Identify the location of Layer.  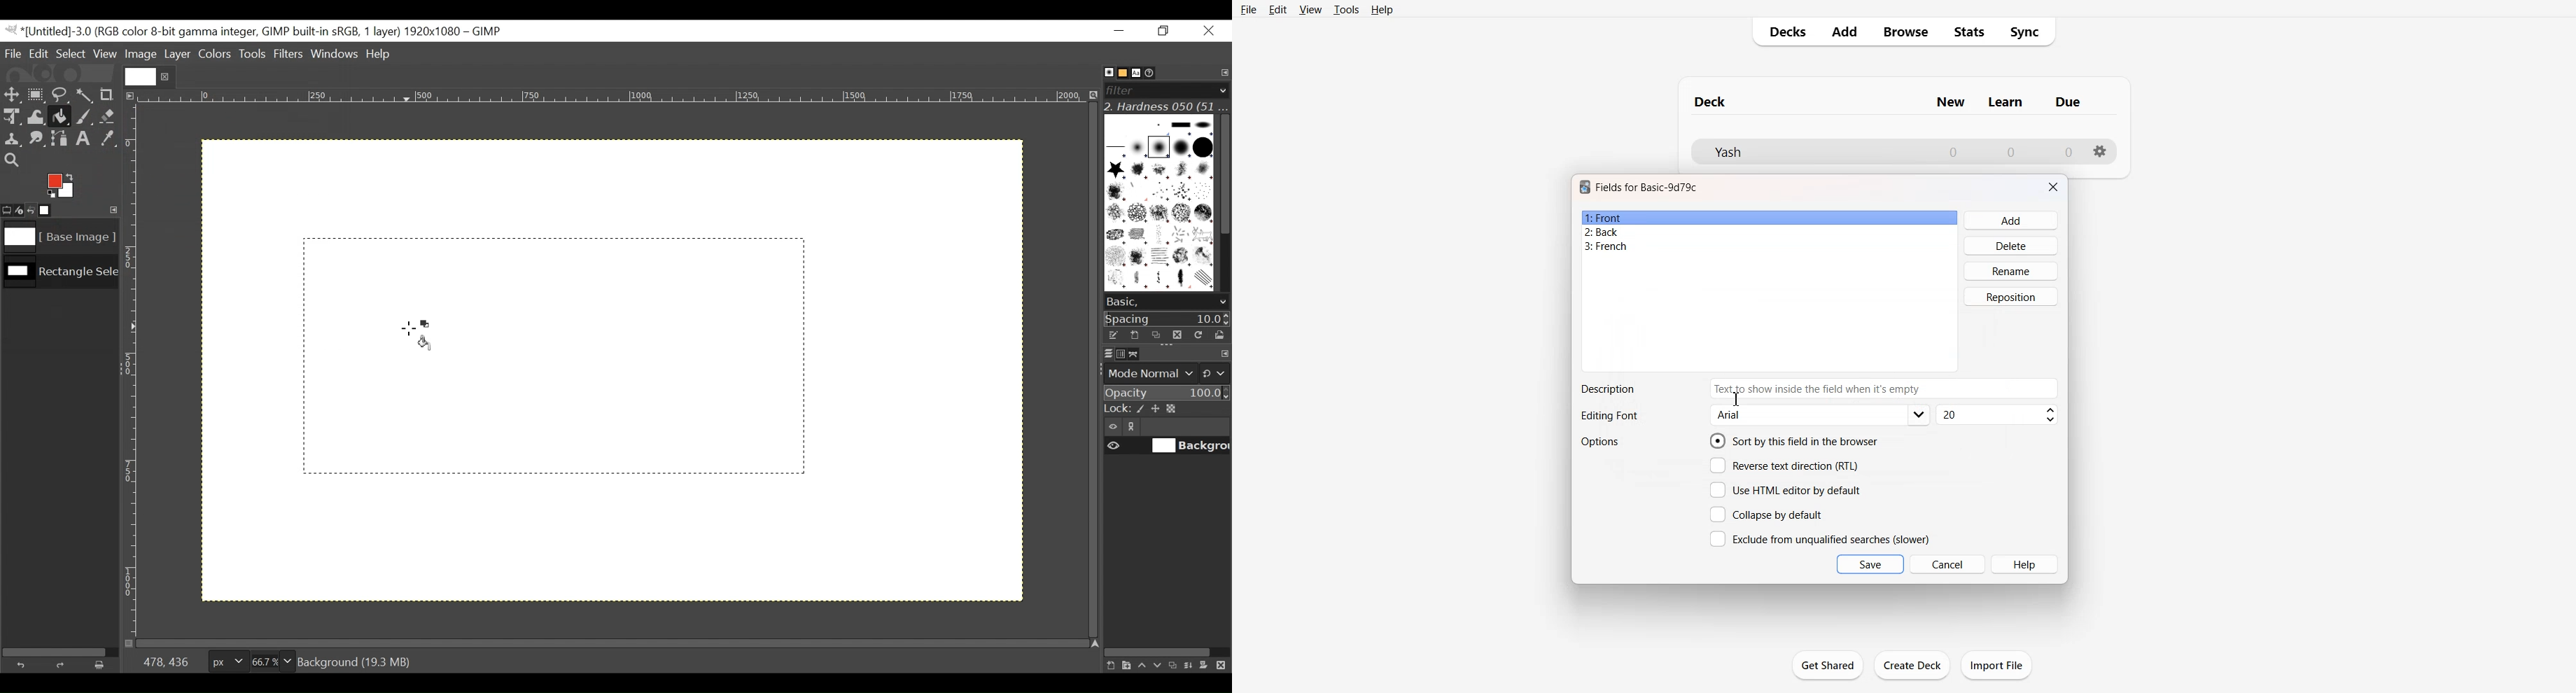
(176, 53).